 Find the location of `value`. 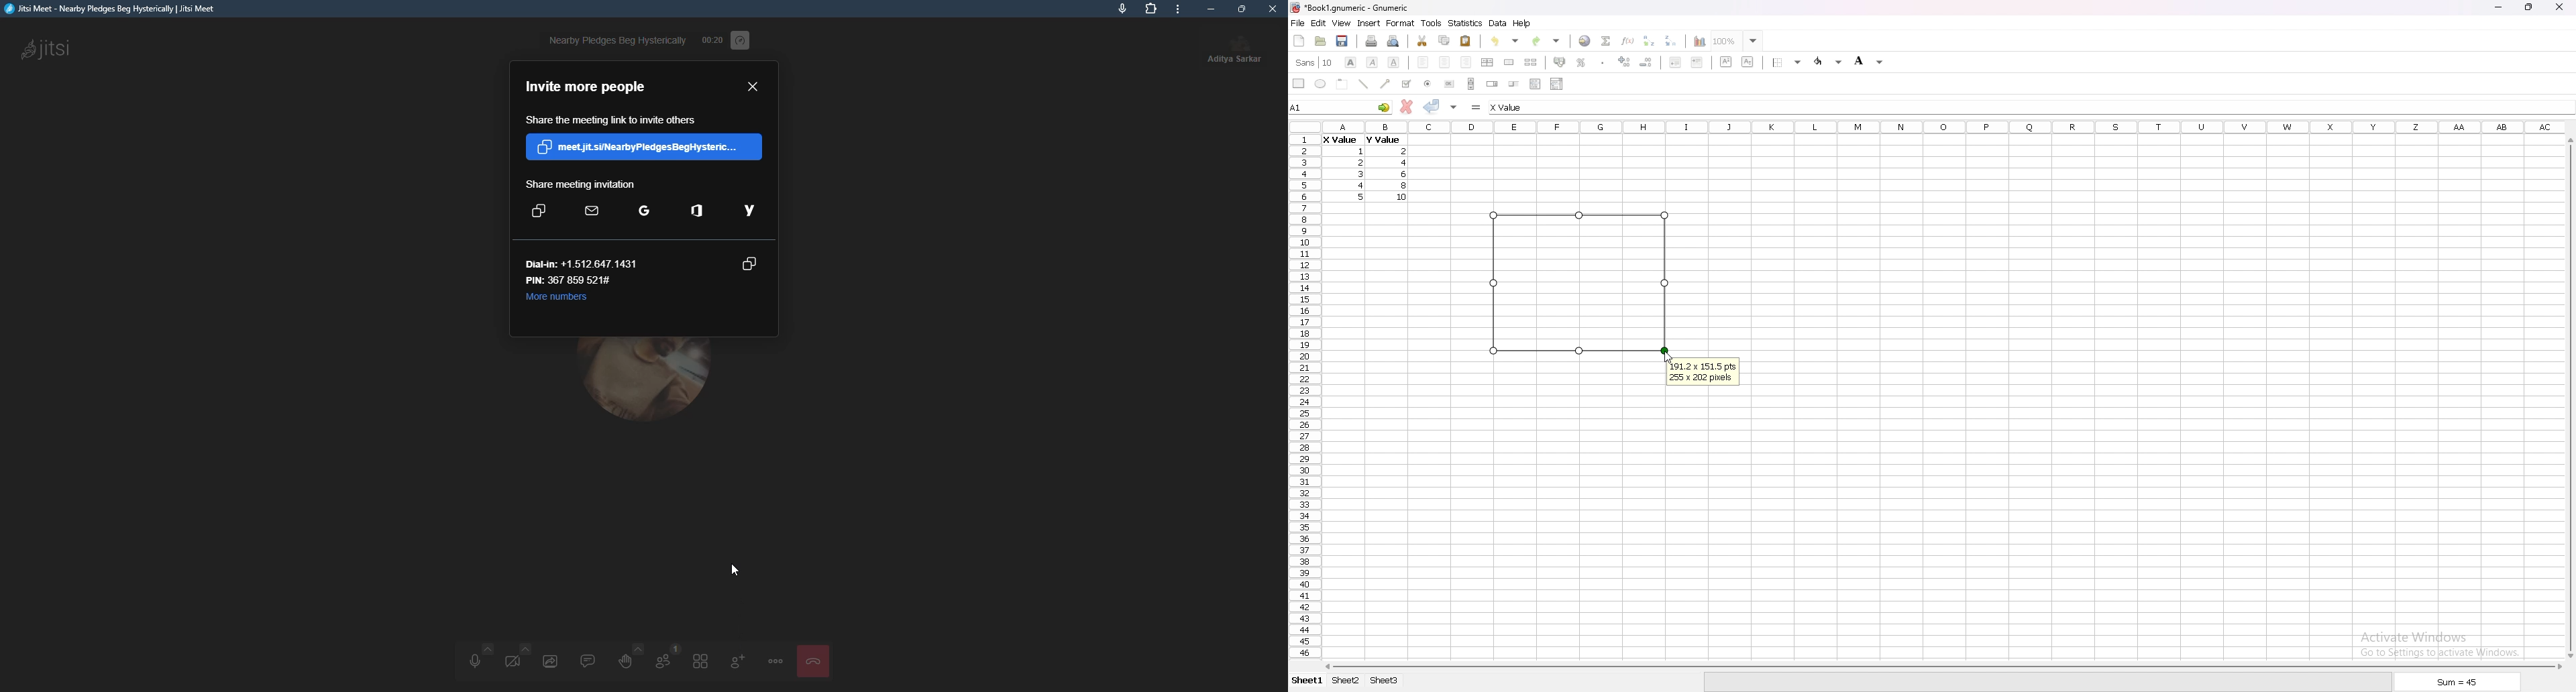

value is located at coordinates (1407, 163).